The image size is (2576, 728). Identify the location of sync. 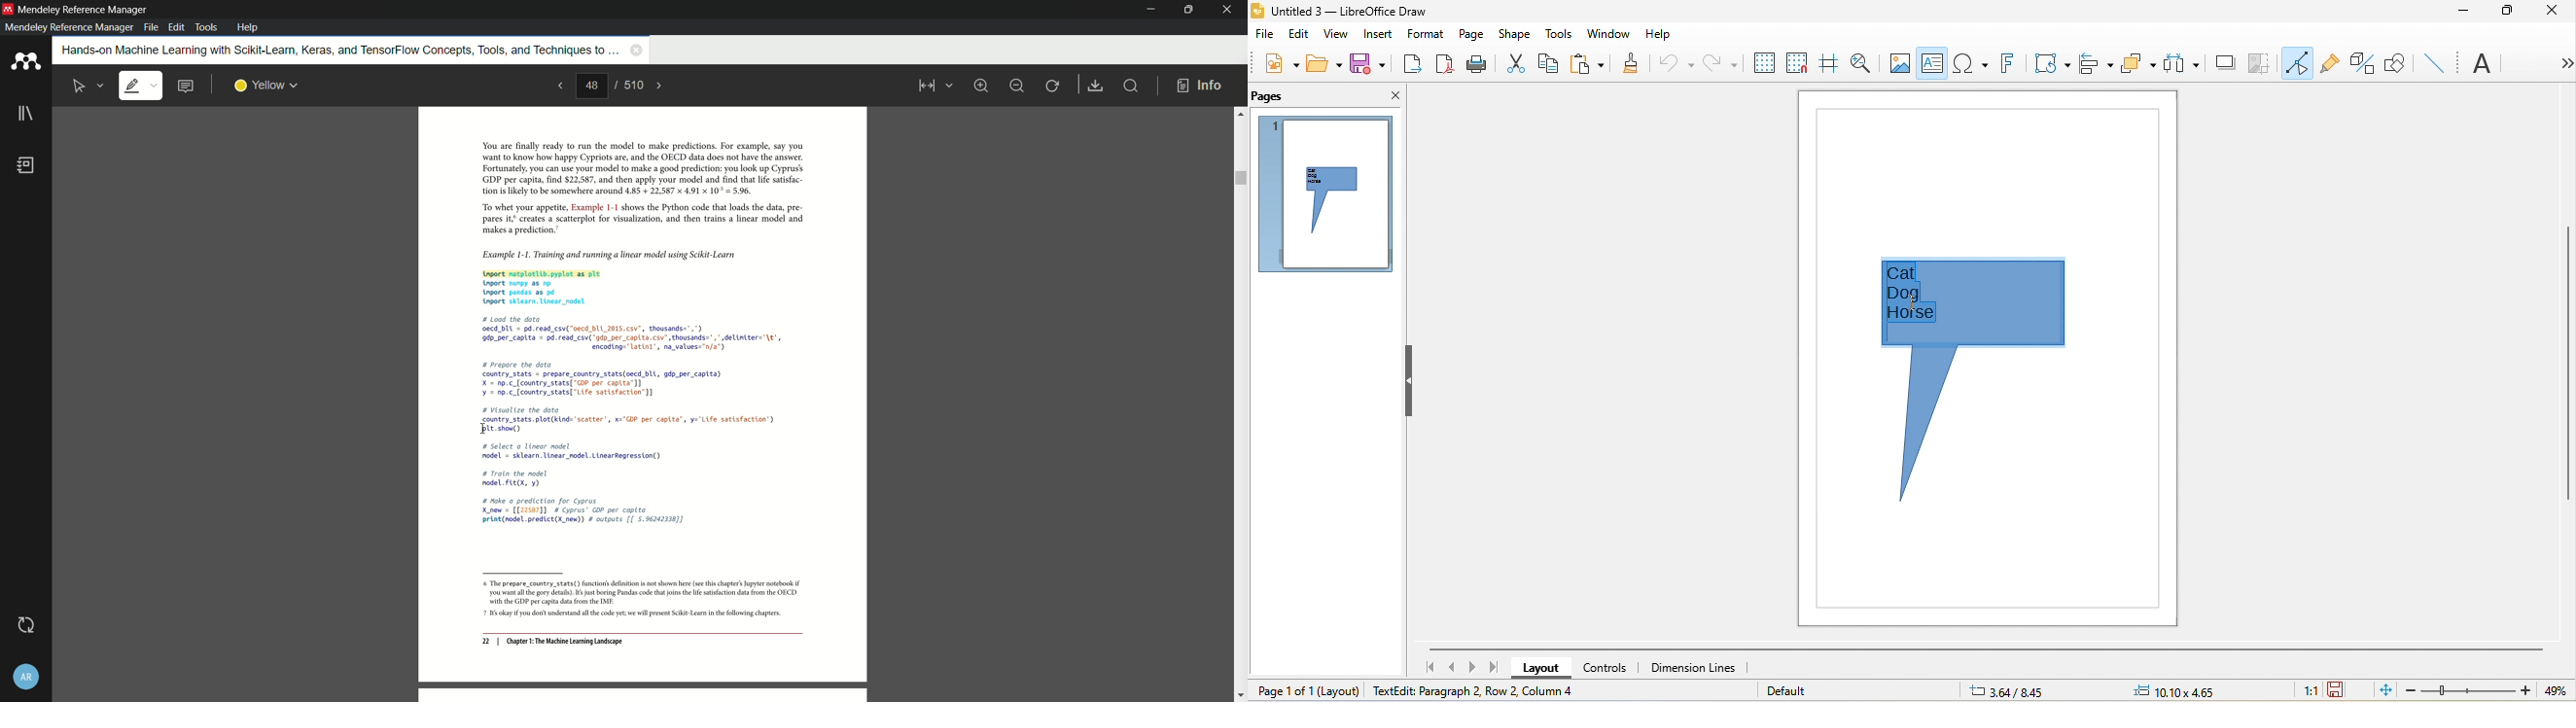
(25, 627).